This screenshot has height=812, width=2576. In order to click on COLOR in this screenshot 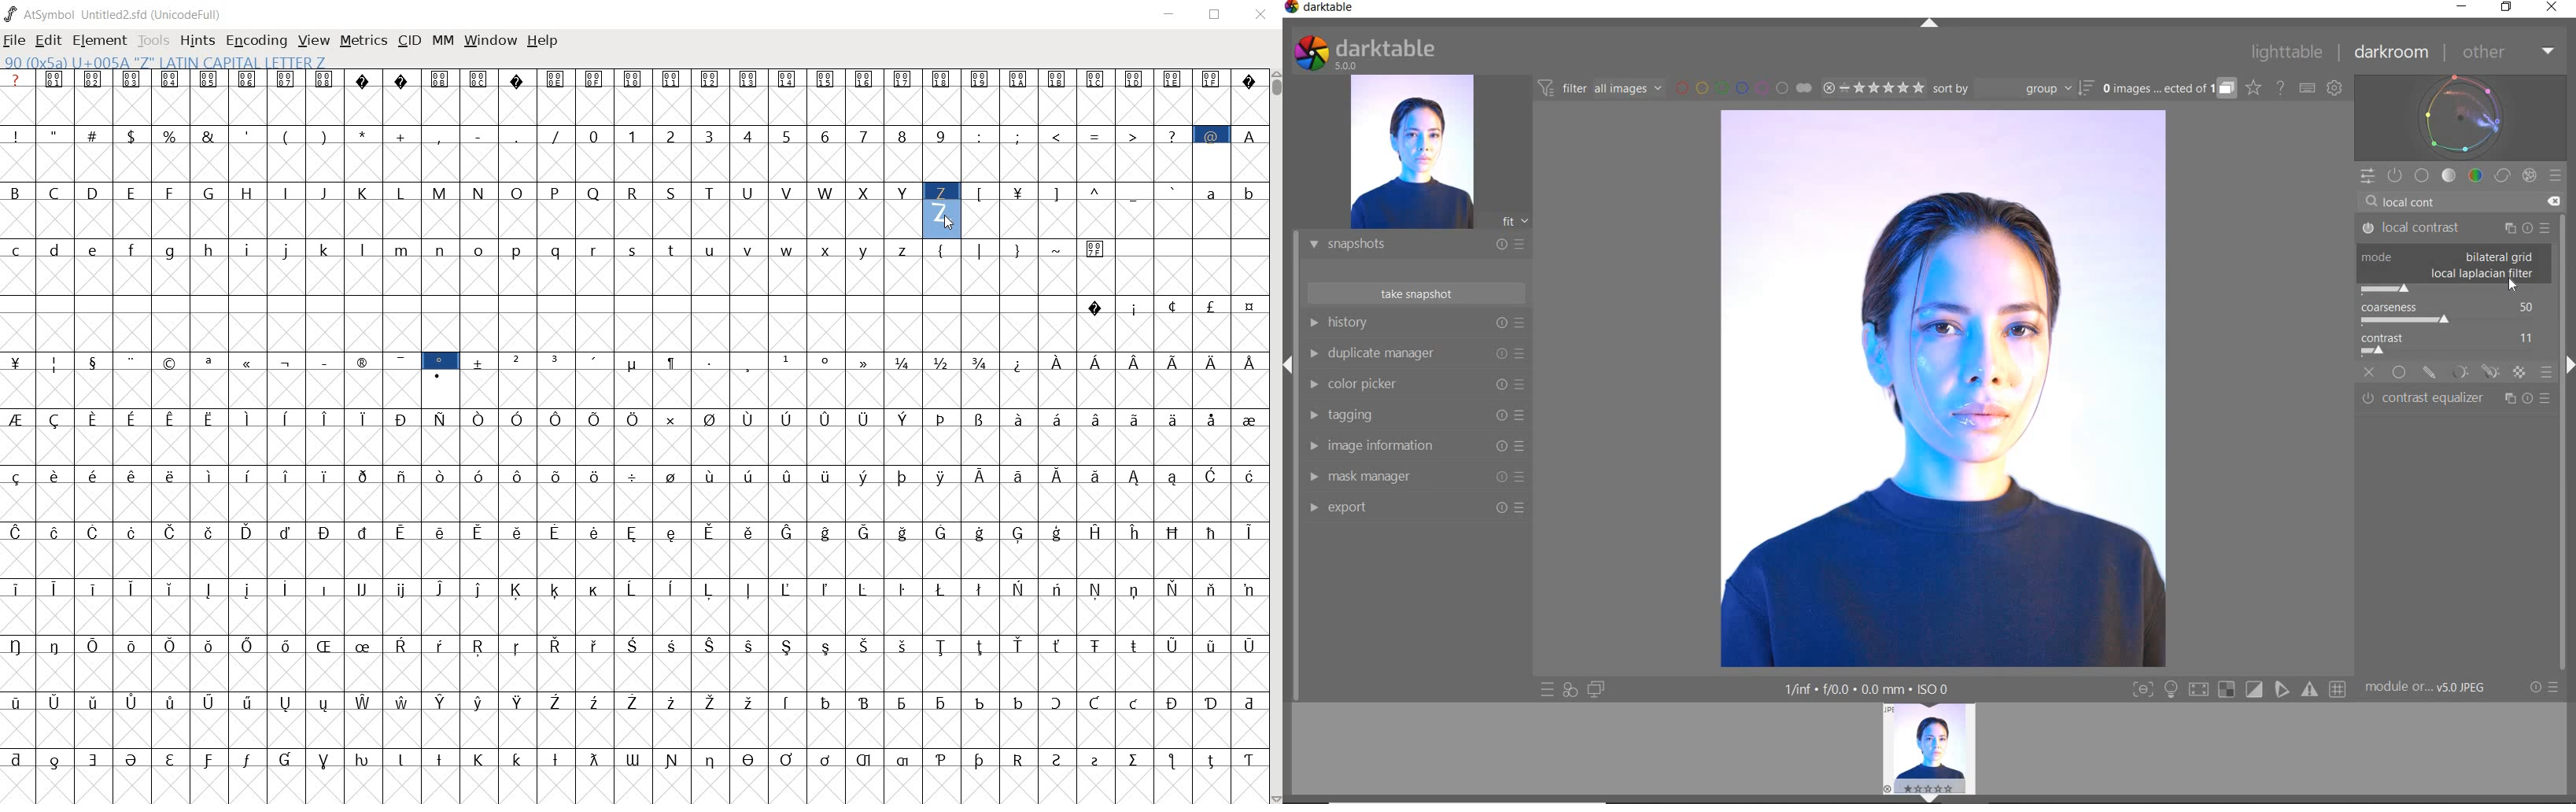, I will do `click(2476, 175)`.